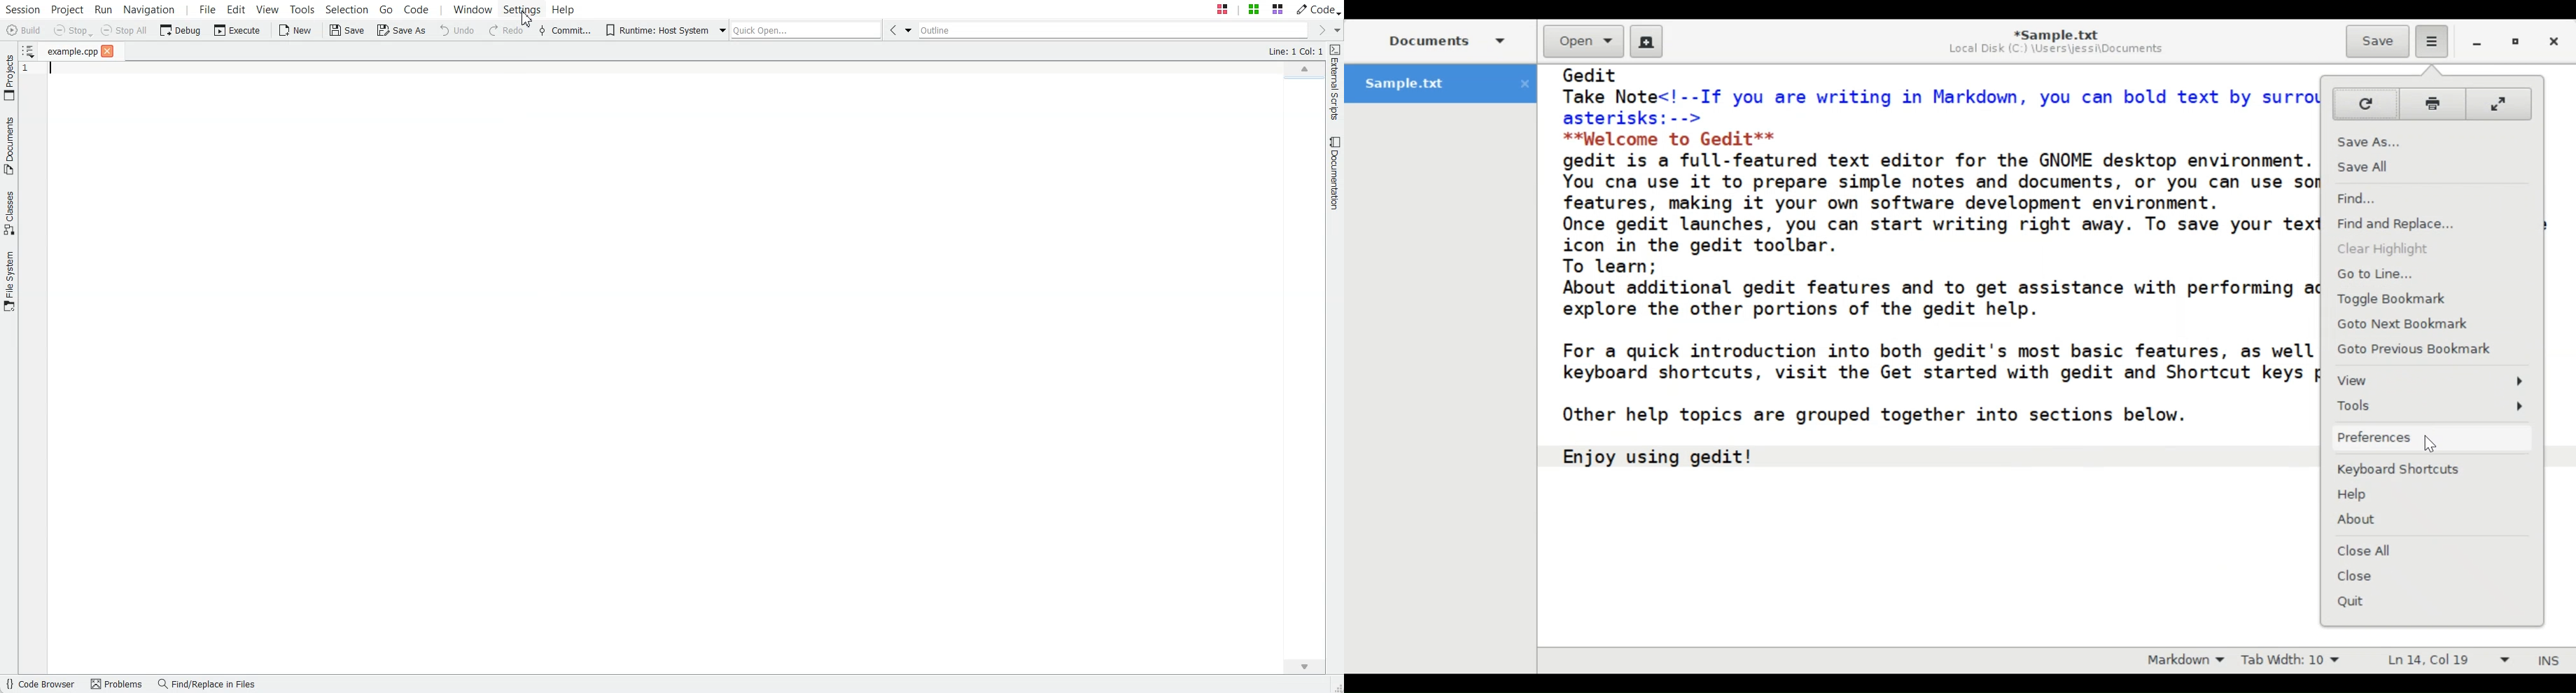  What do you see at coordinates (2430, 222) in the screenshot?
I see `Find and Replace` at bounding box center [2430, 222].